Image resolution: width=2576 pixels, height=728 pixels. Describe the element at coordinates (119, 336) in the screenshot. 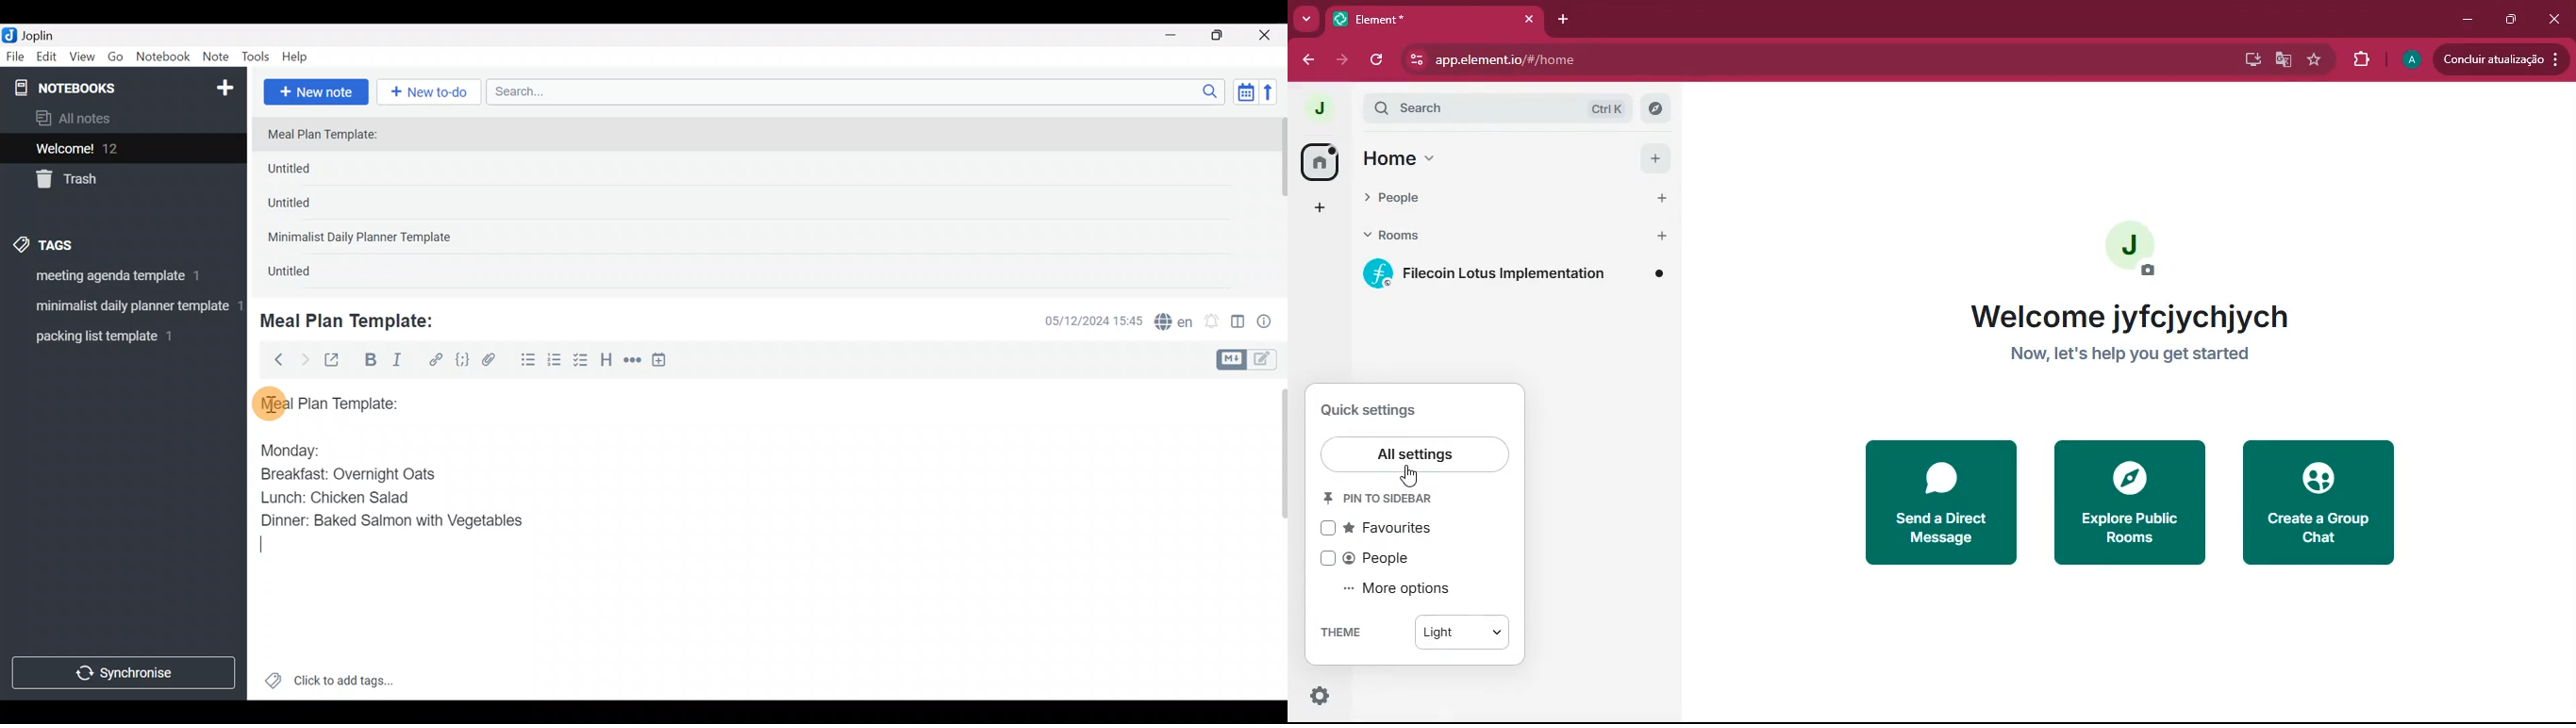

I see `Tag 3` at that location.